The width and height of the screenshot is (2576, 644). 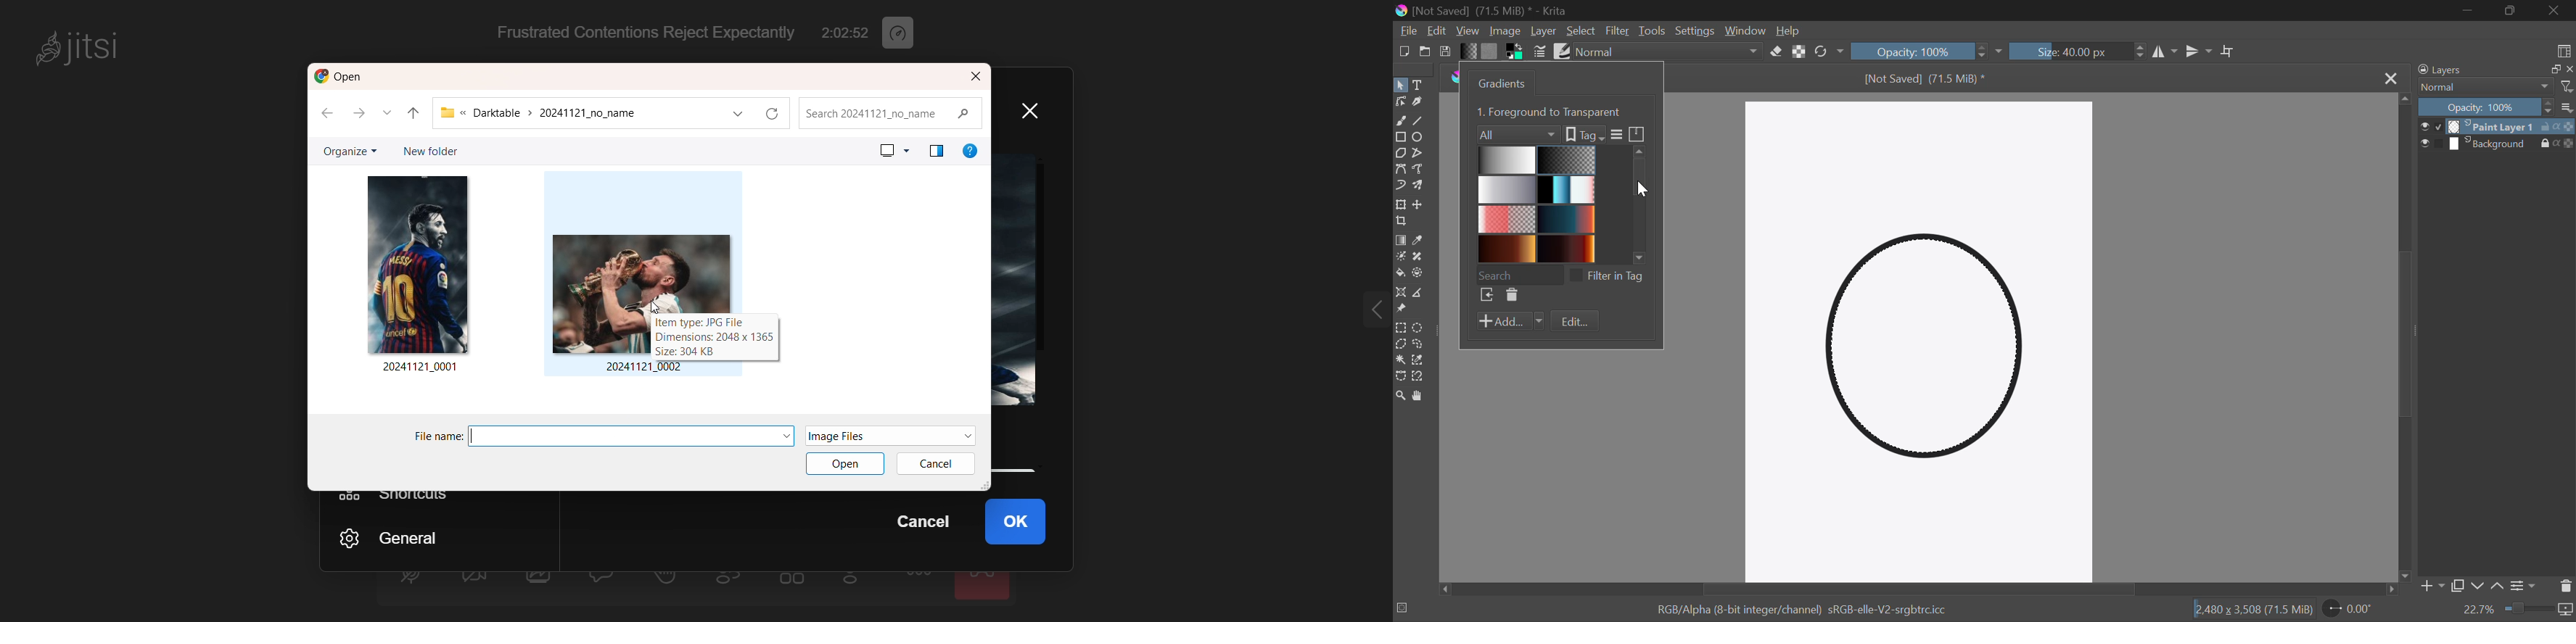 What do you see at coordinates (1564, 52) in the screenshot?
I see `Brush Presets` at bounding box center [1564, 52].